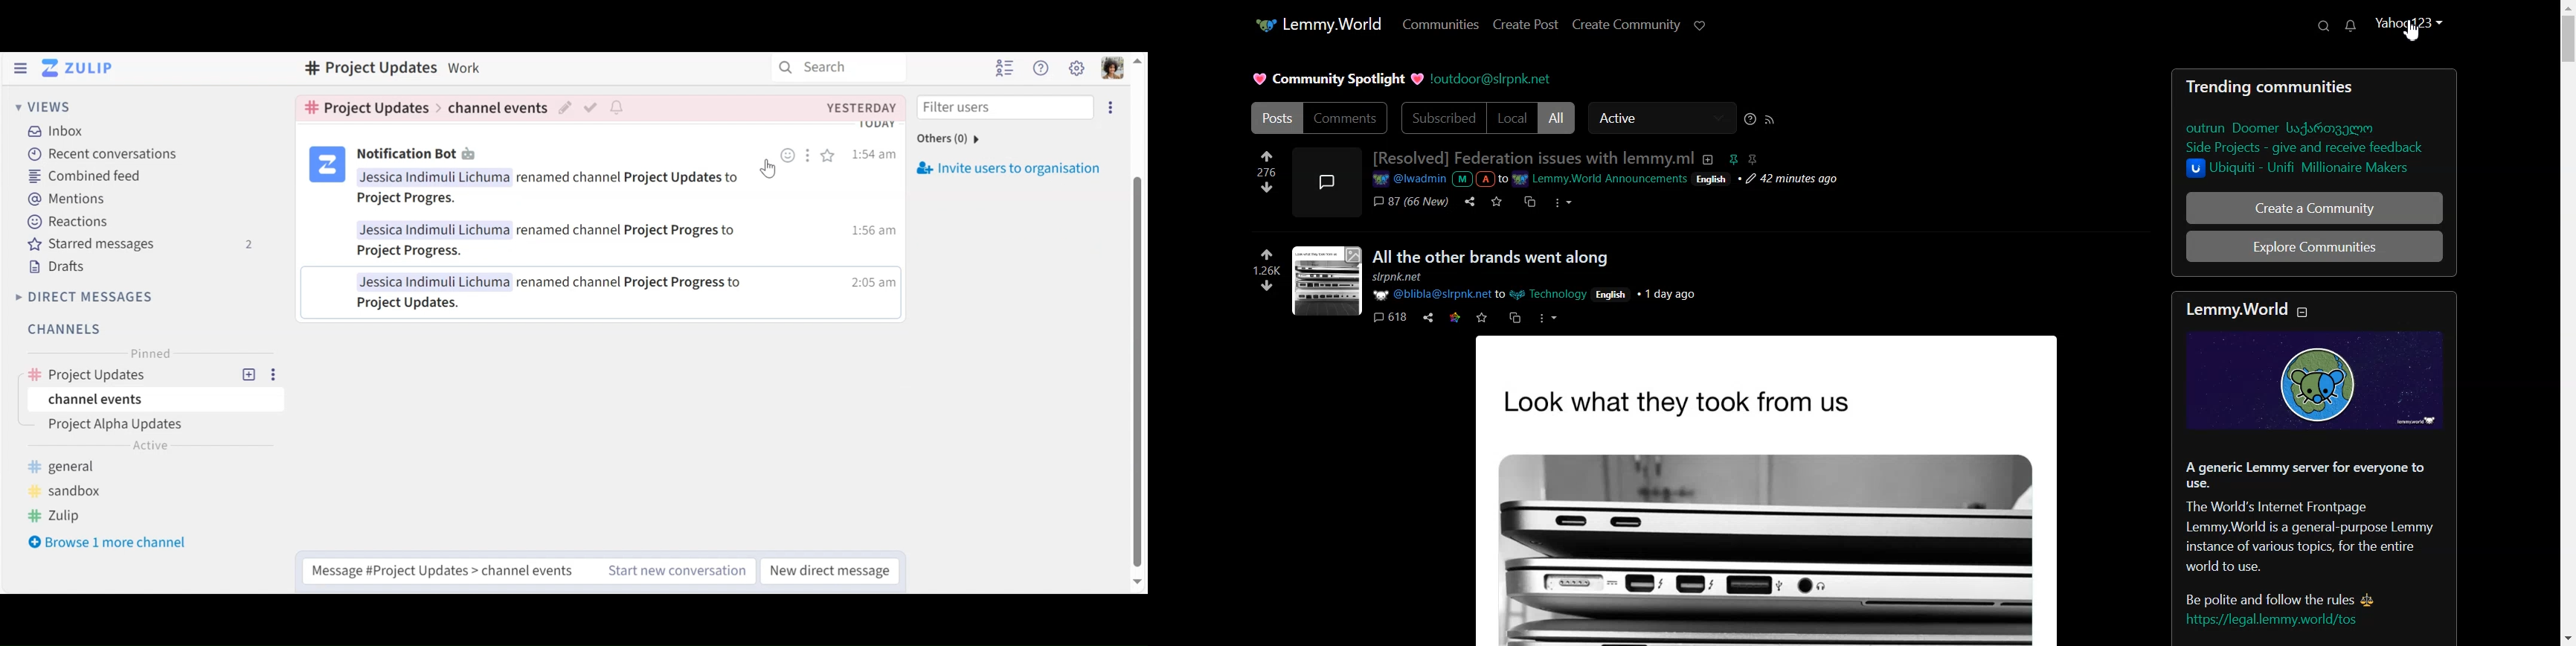  I want to click on 618, so click(1390, 316).